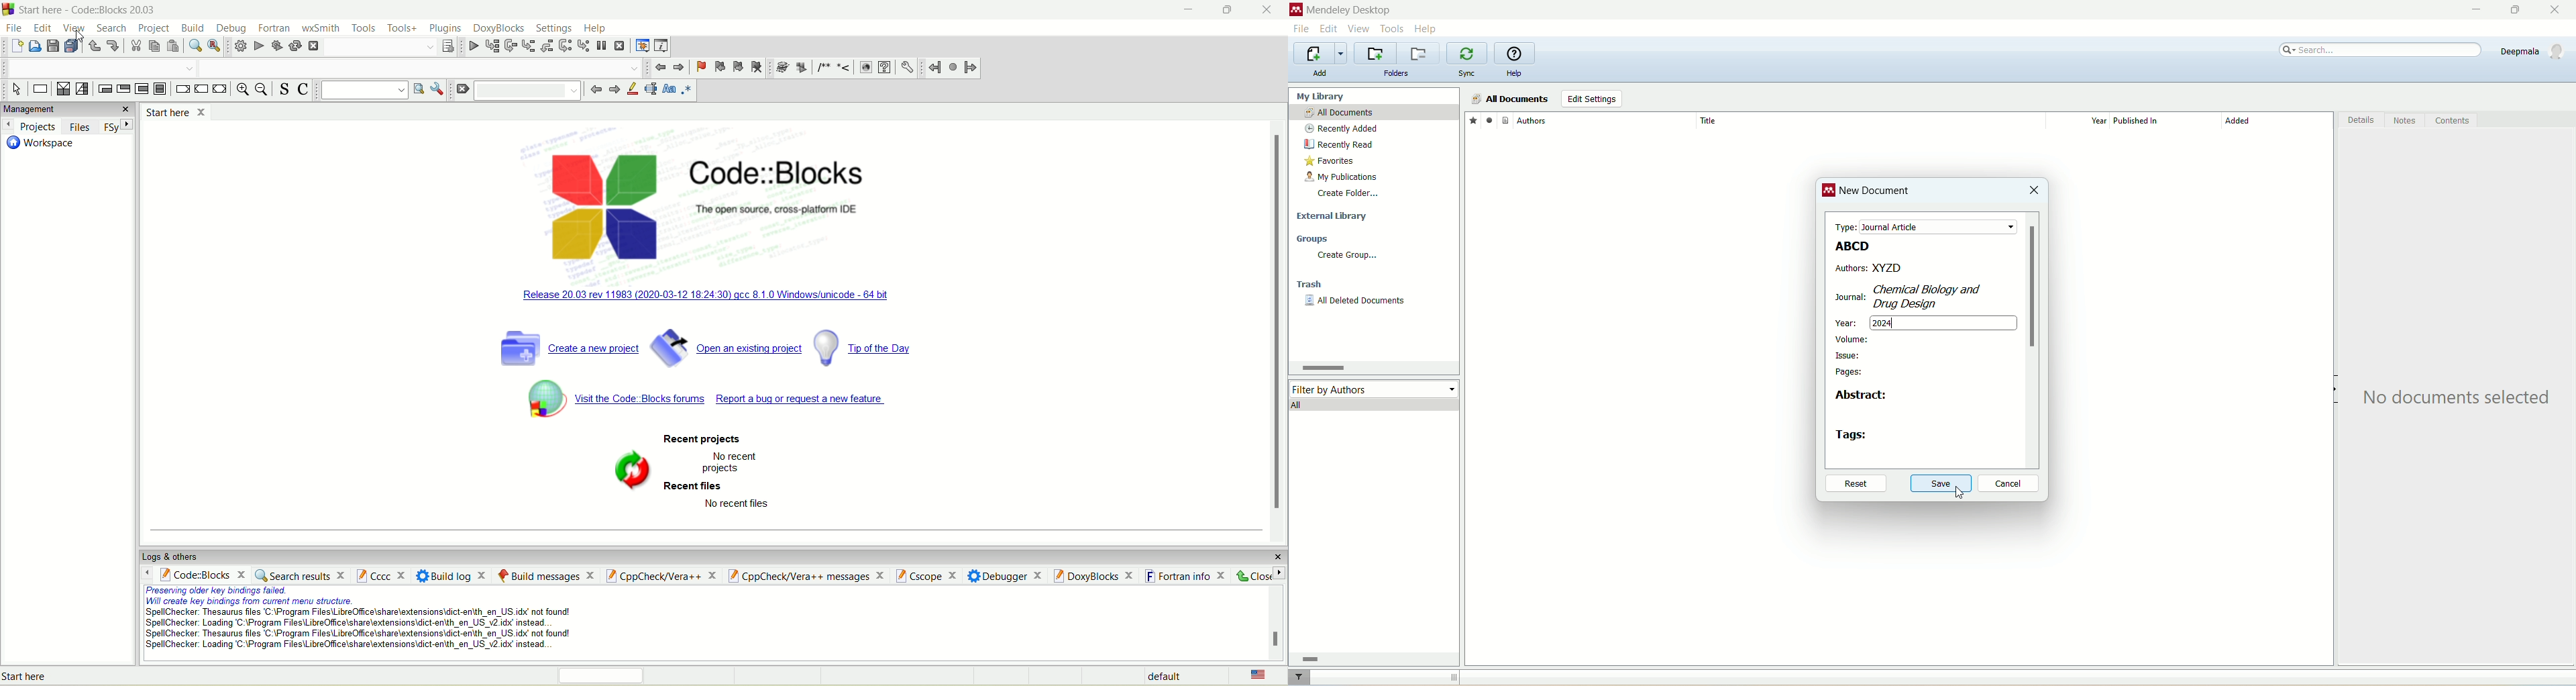 This screenshot has height=700, width=2576. Describe the element at coordinates (1320, 73) in the screenshot. I see `add` at that location.